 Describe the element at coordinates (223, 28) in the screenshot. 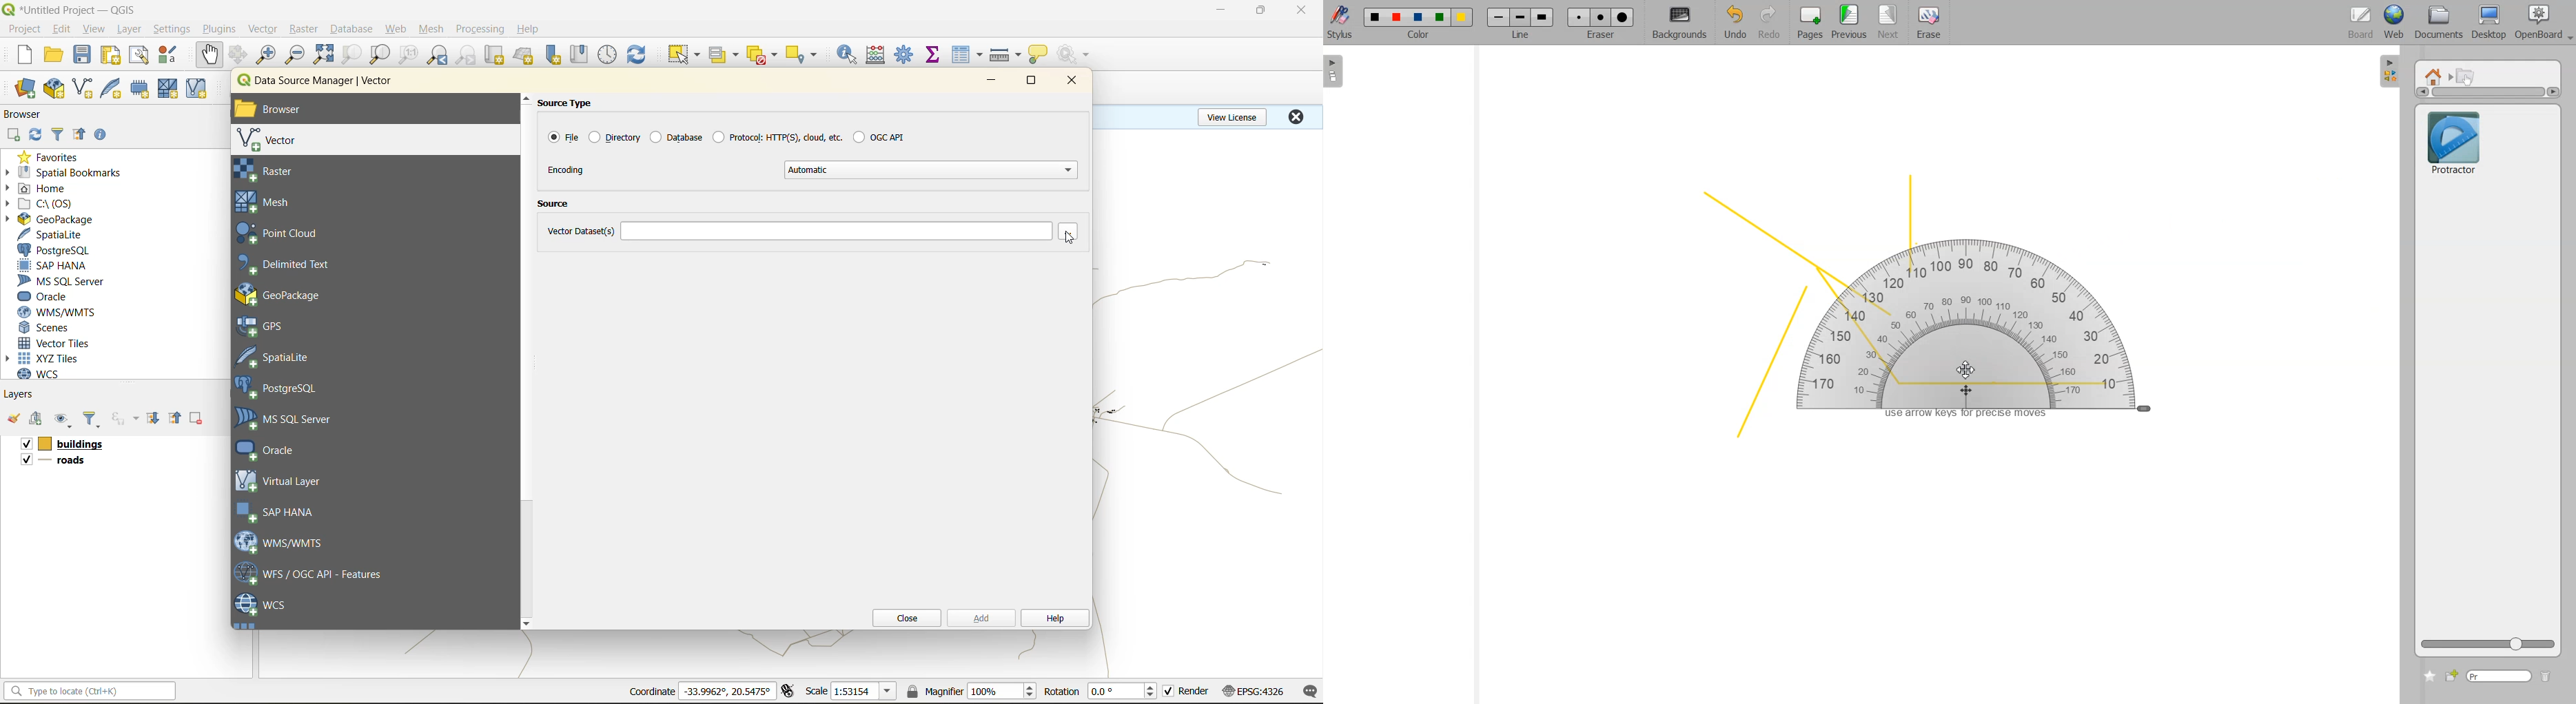

I see `plugins` at that location.